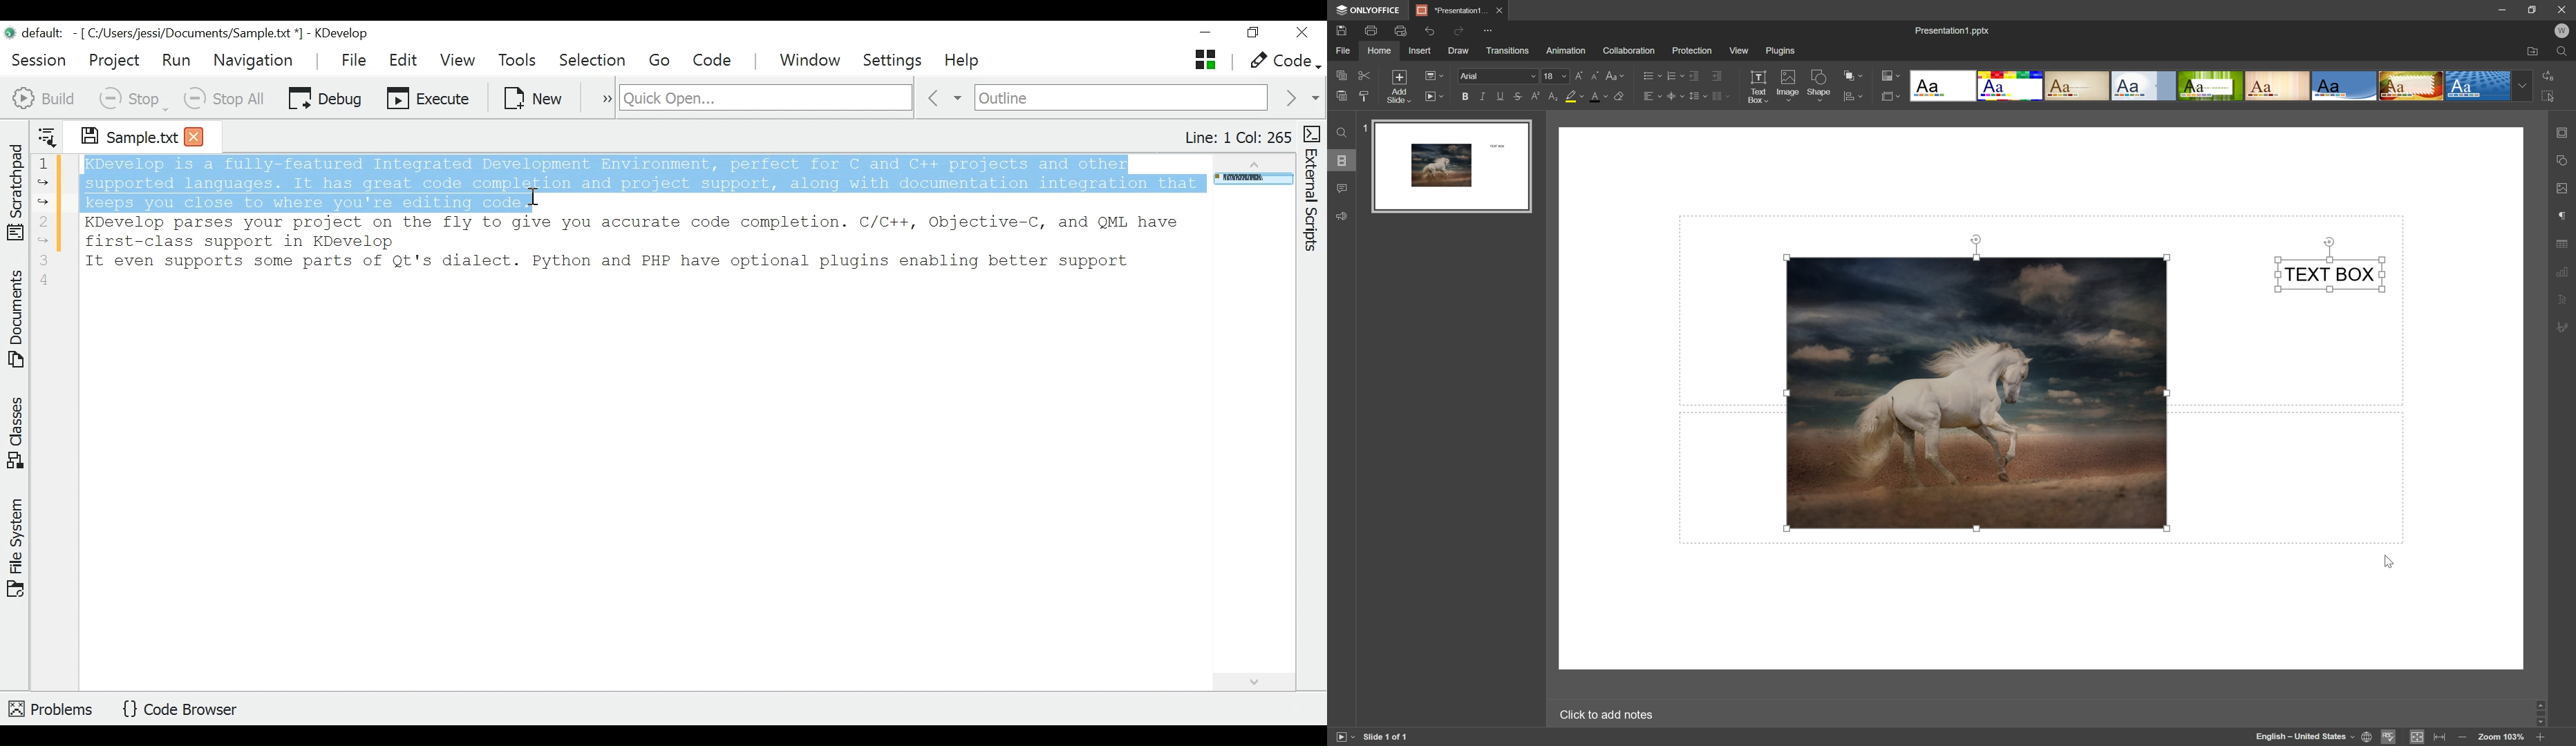  I want to click on undo, so click(1430, 32).